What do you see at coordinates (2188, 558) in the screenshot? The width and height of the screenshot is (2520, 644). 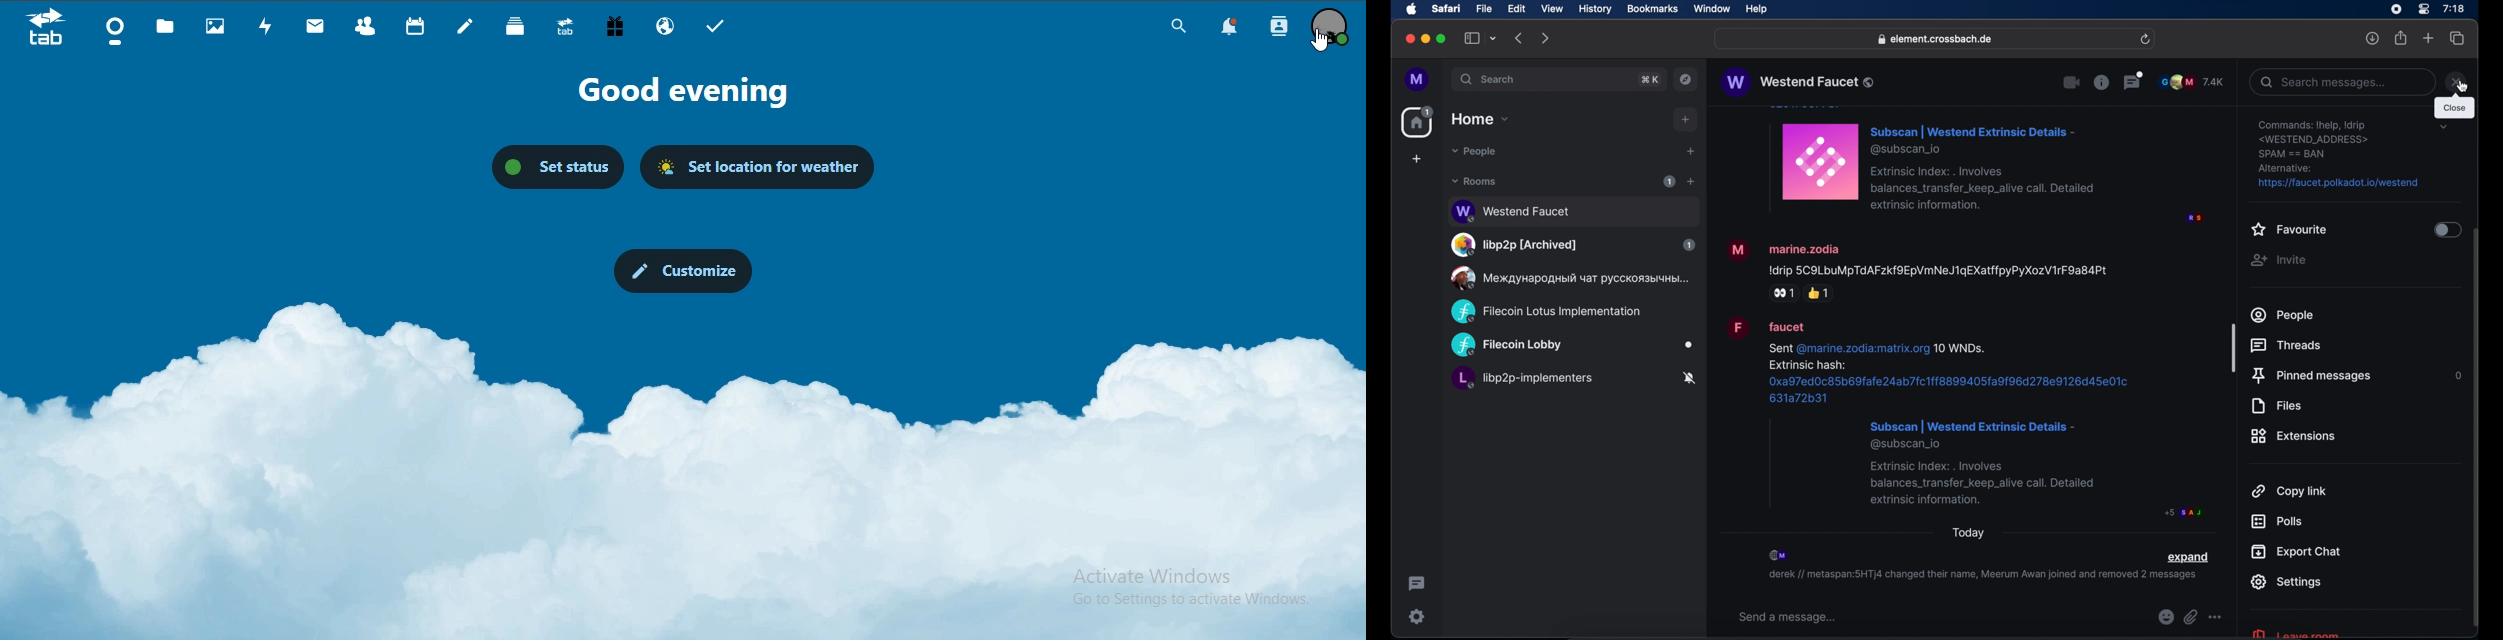 I see `expand` at bounding box center [2188, 558].